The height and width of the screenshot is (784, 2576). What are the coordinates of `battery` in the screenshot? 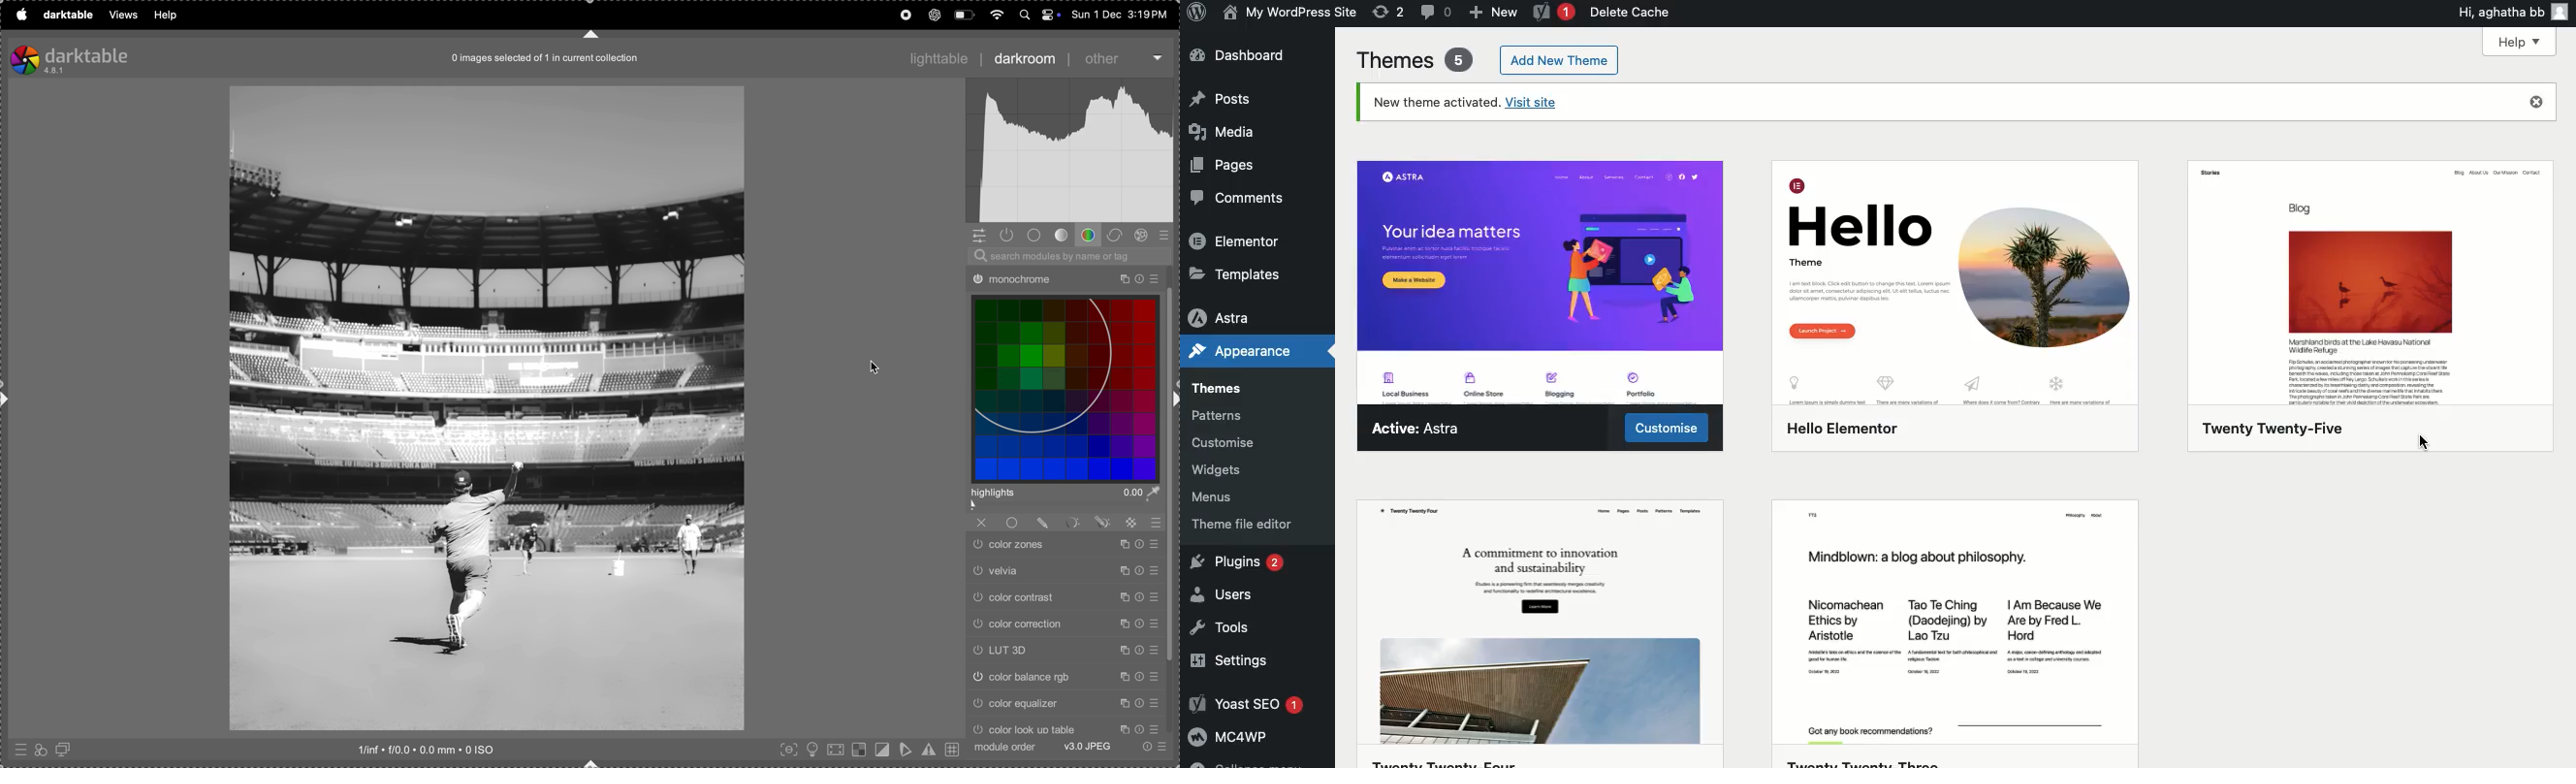 It's located at (964, 15).